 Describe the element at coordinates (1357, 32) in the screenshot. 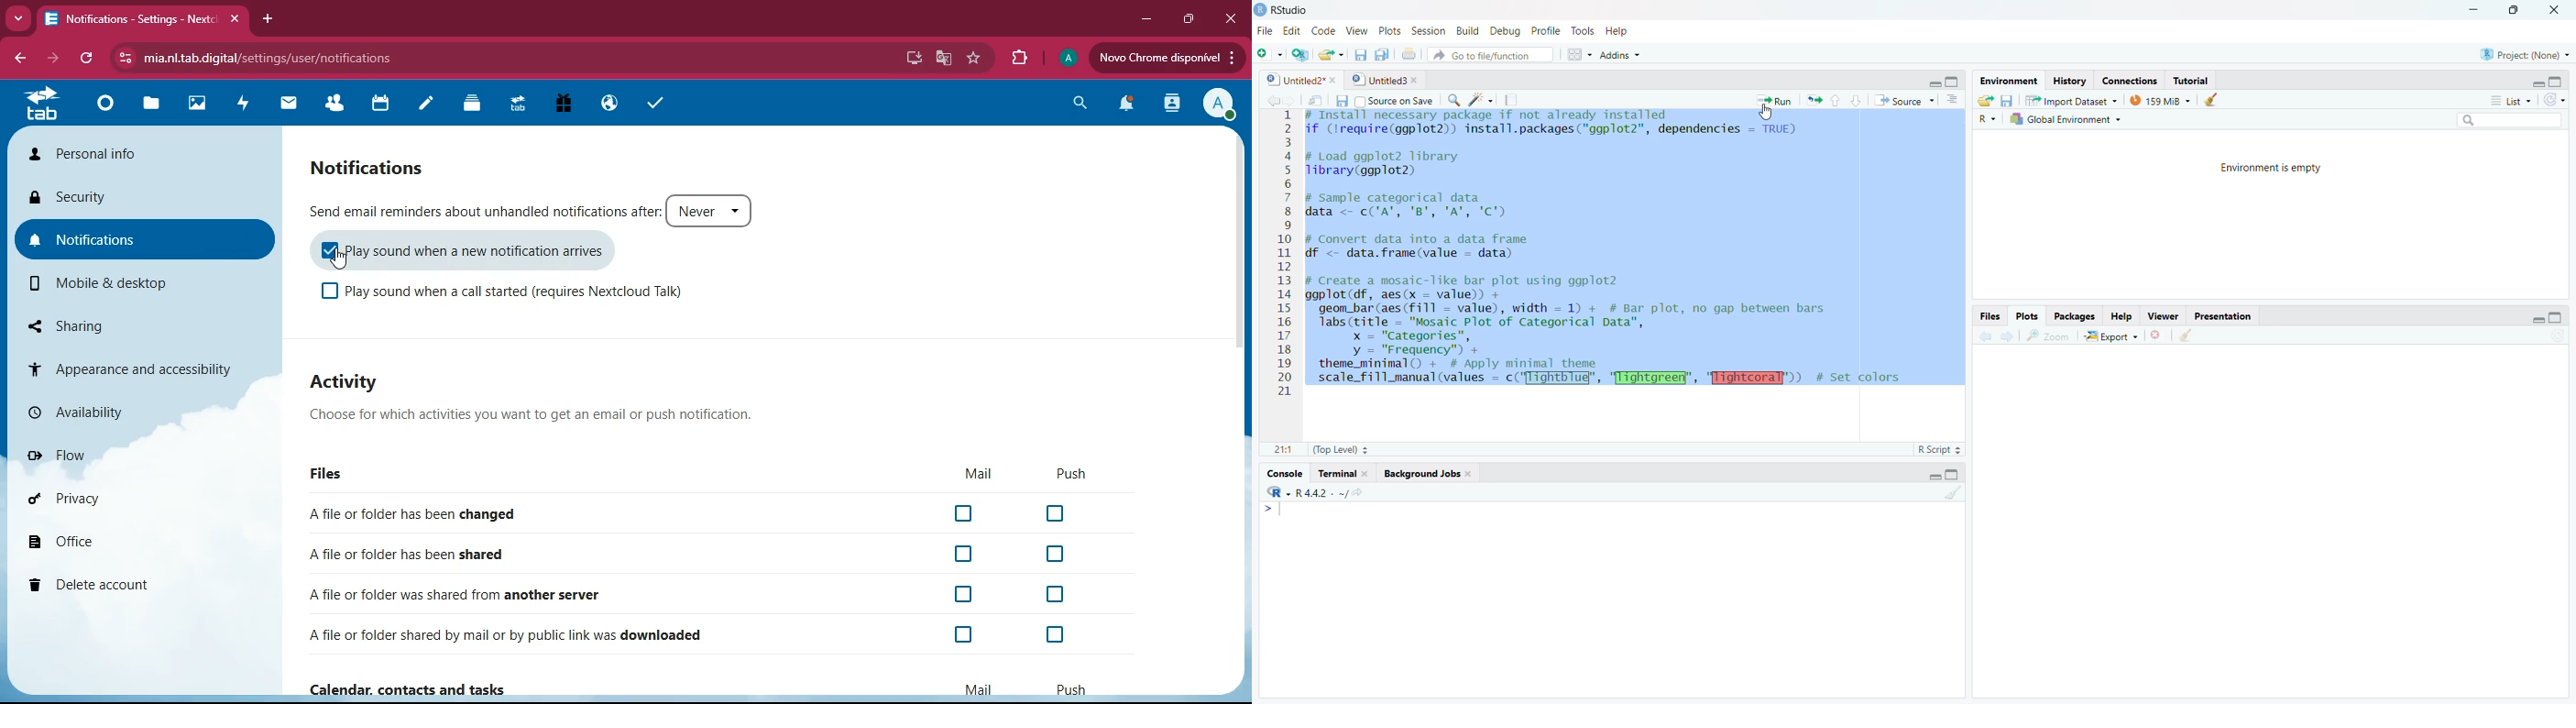

I see `View` at that location.